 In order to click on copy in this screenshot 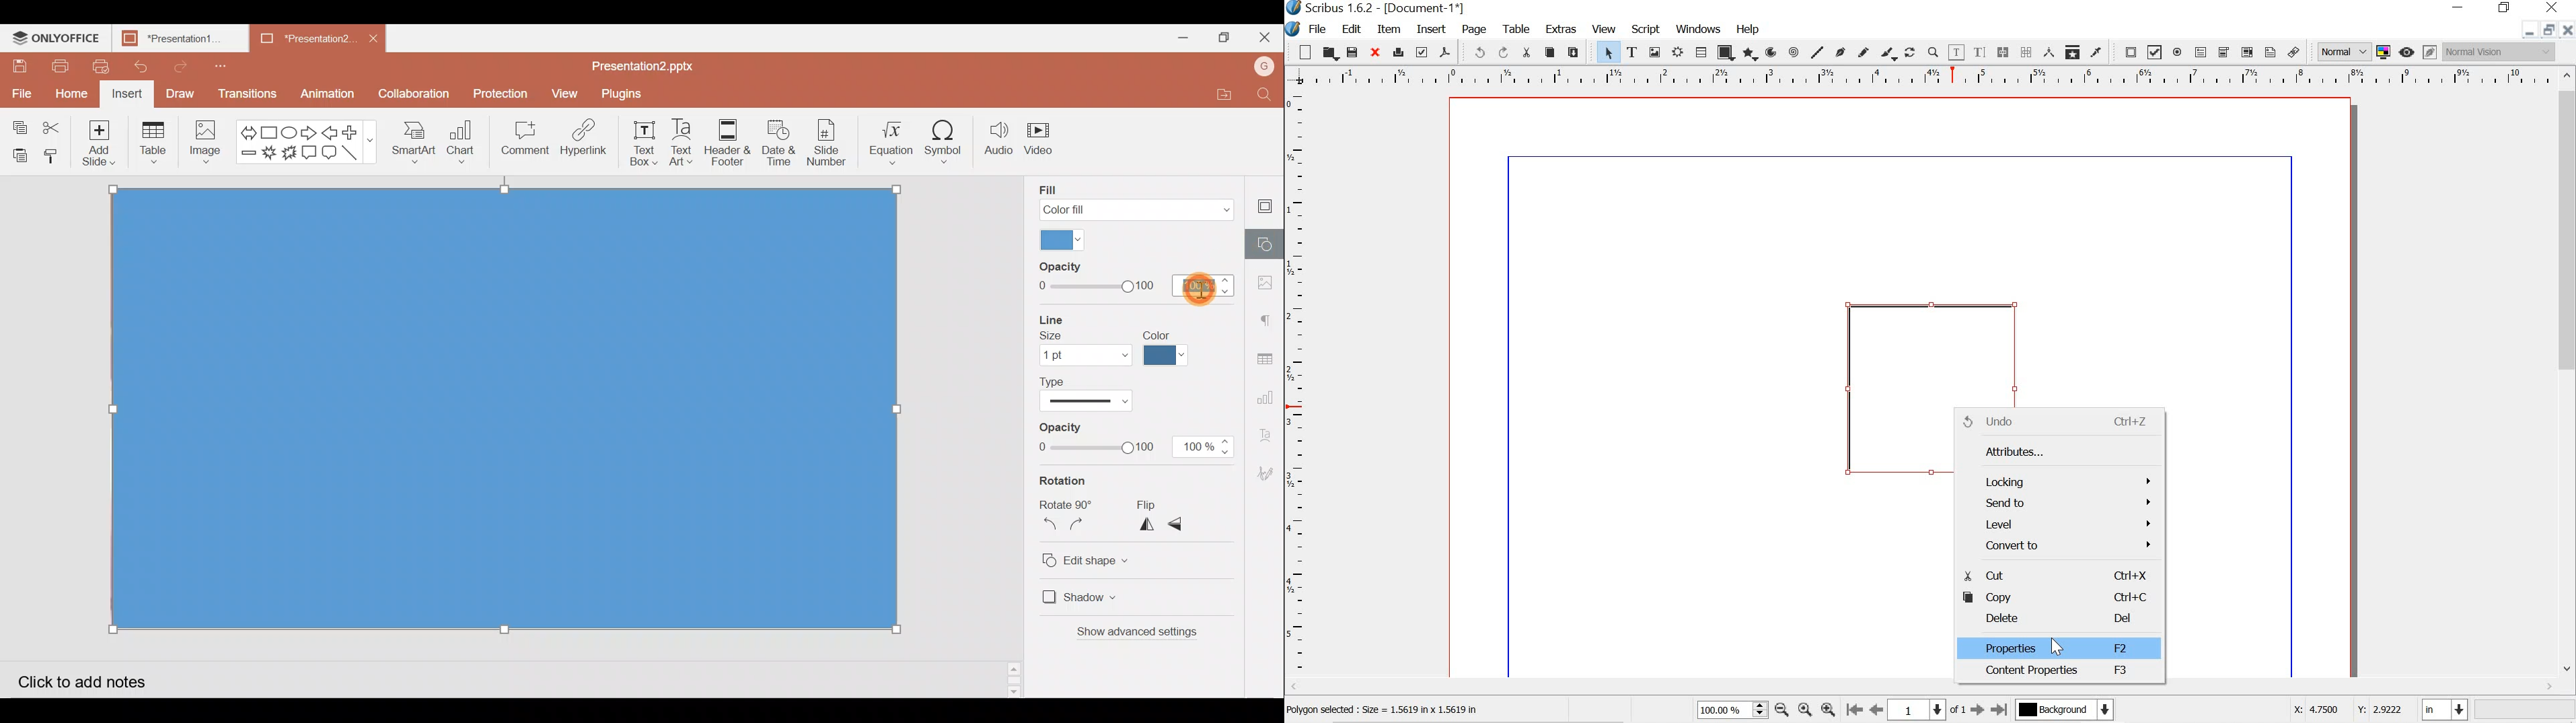, I will do `click(1549, 51)`.